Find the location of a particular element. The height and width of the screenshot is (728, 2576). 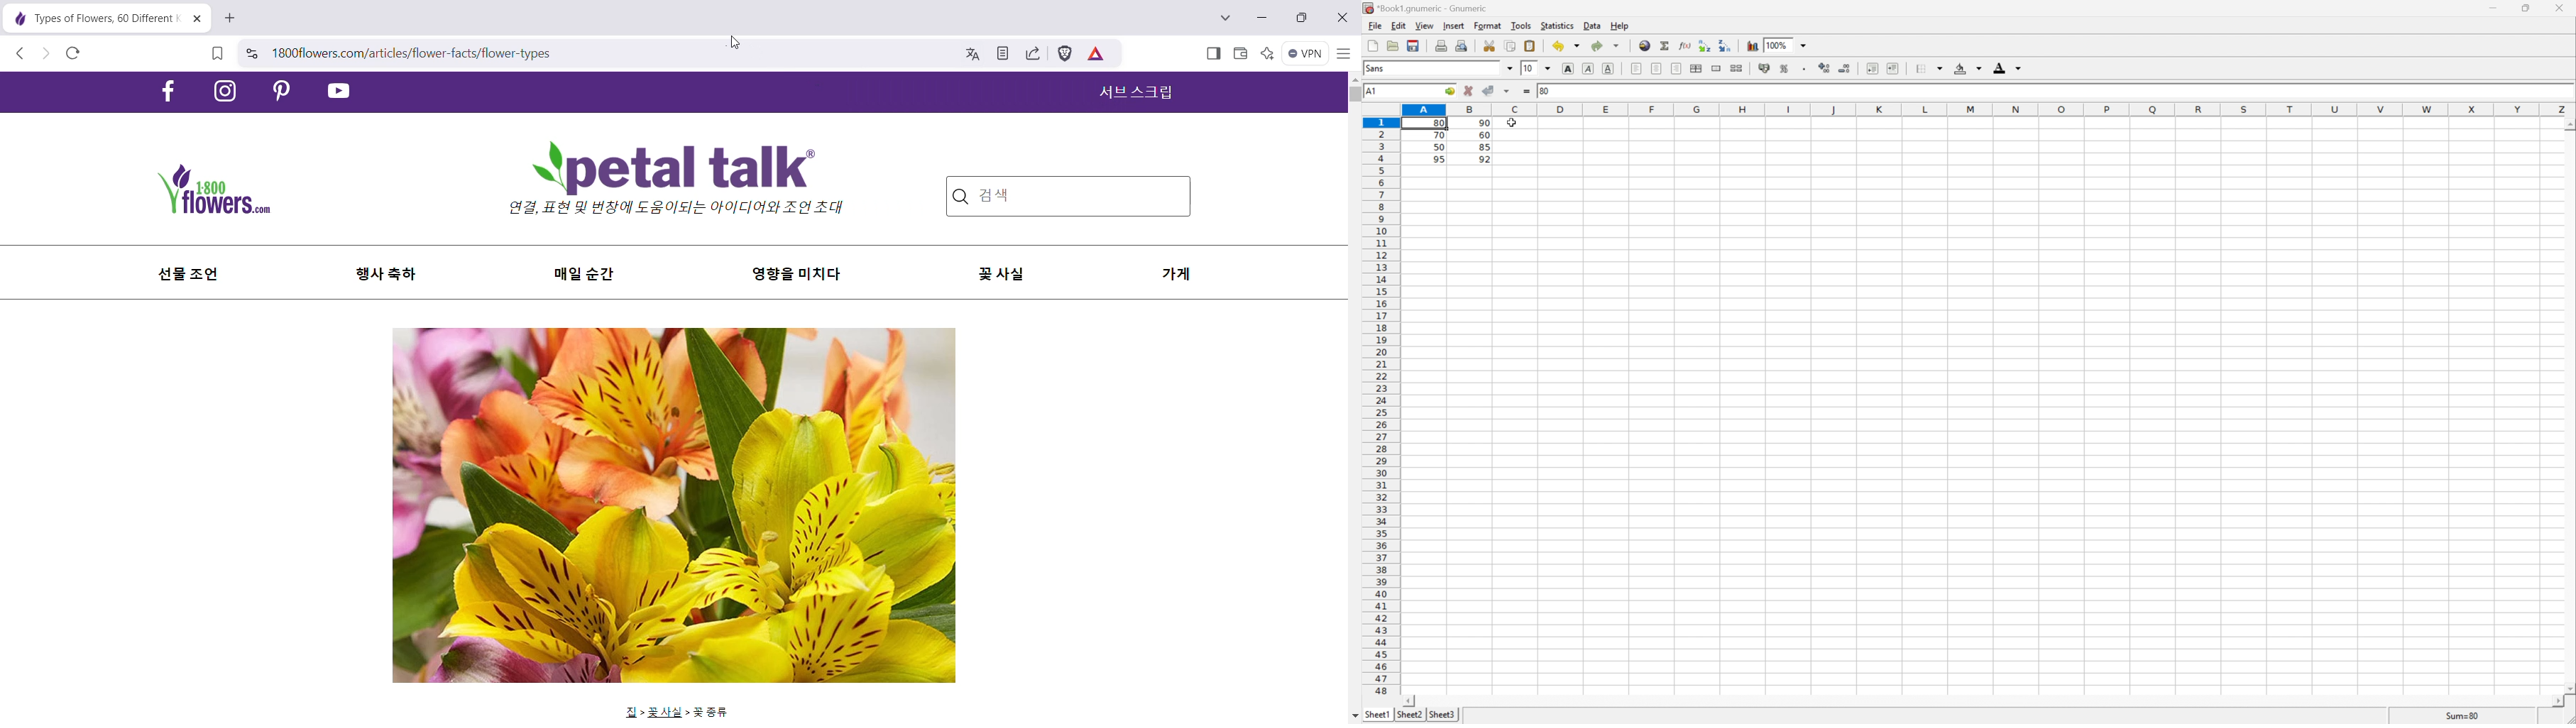

Center horizontally across selection is located at coordinates (1698, 67).